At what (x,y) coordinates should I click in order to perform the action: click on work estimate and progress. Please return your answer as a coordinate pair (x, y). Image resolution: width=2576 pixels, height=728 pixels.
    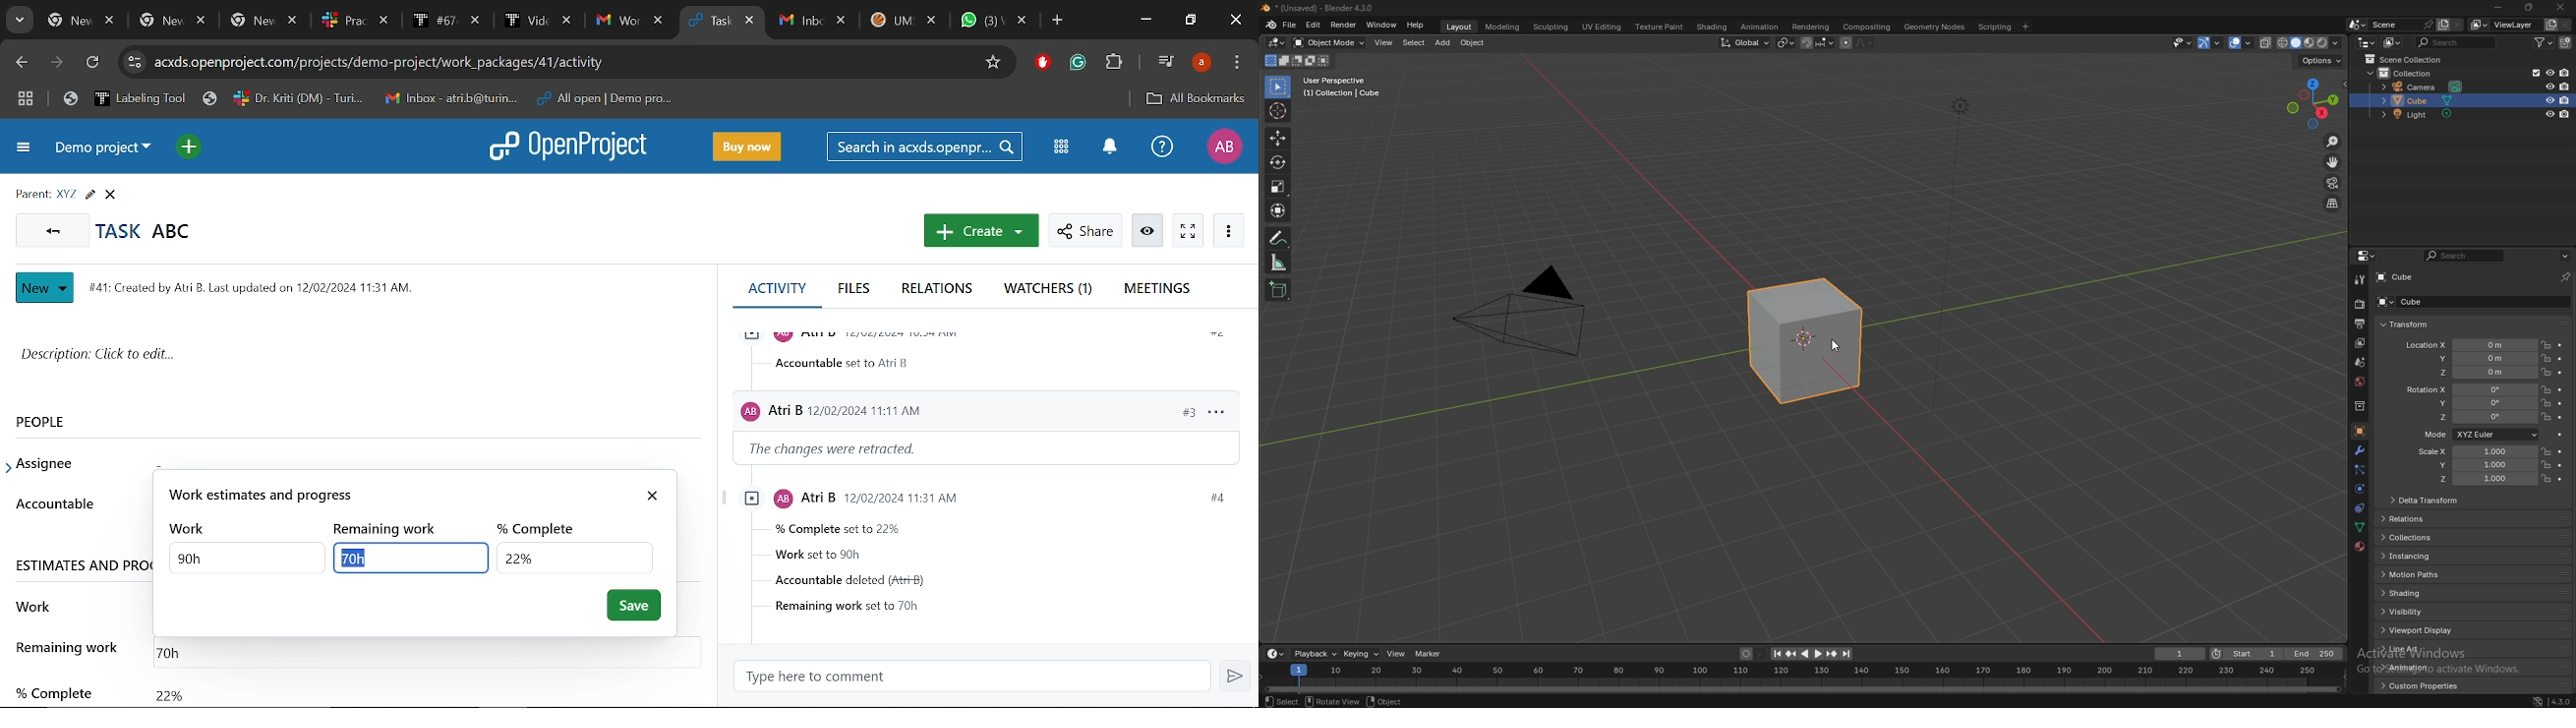
    Looking at the image, I should click on (396, 495).